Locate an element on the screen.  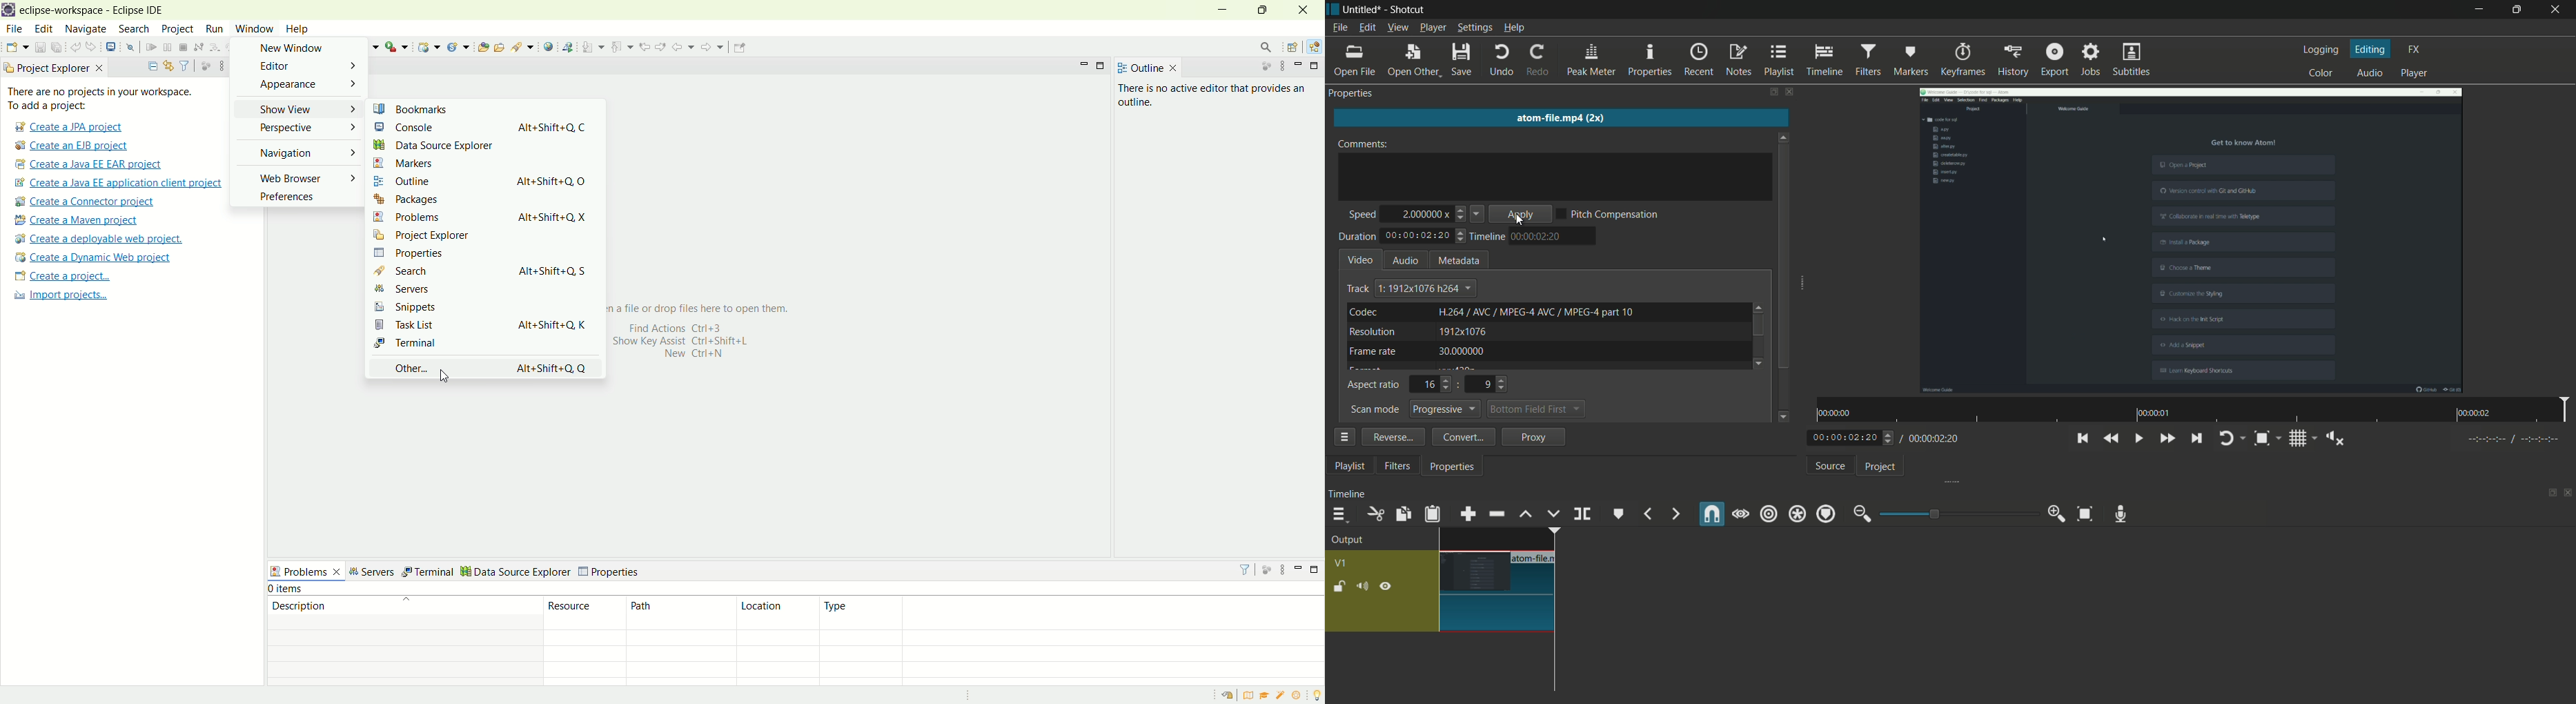
project is located at coordinates (1881, 466).